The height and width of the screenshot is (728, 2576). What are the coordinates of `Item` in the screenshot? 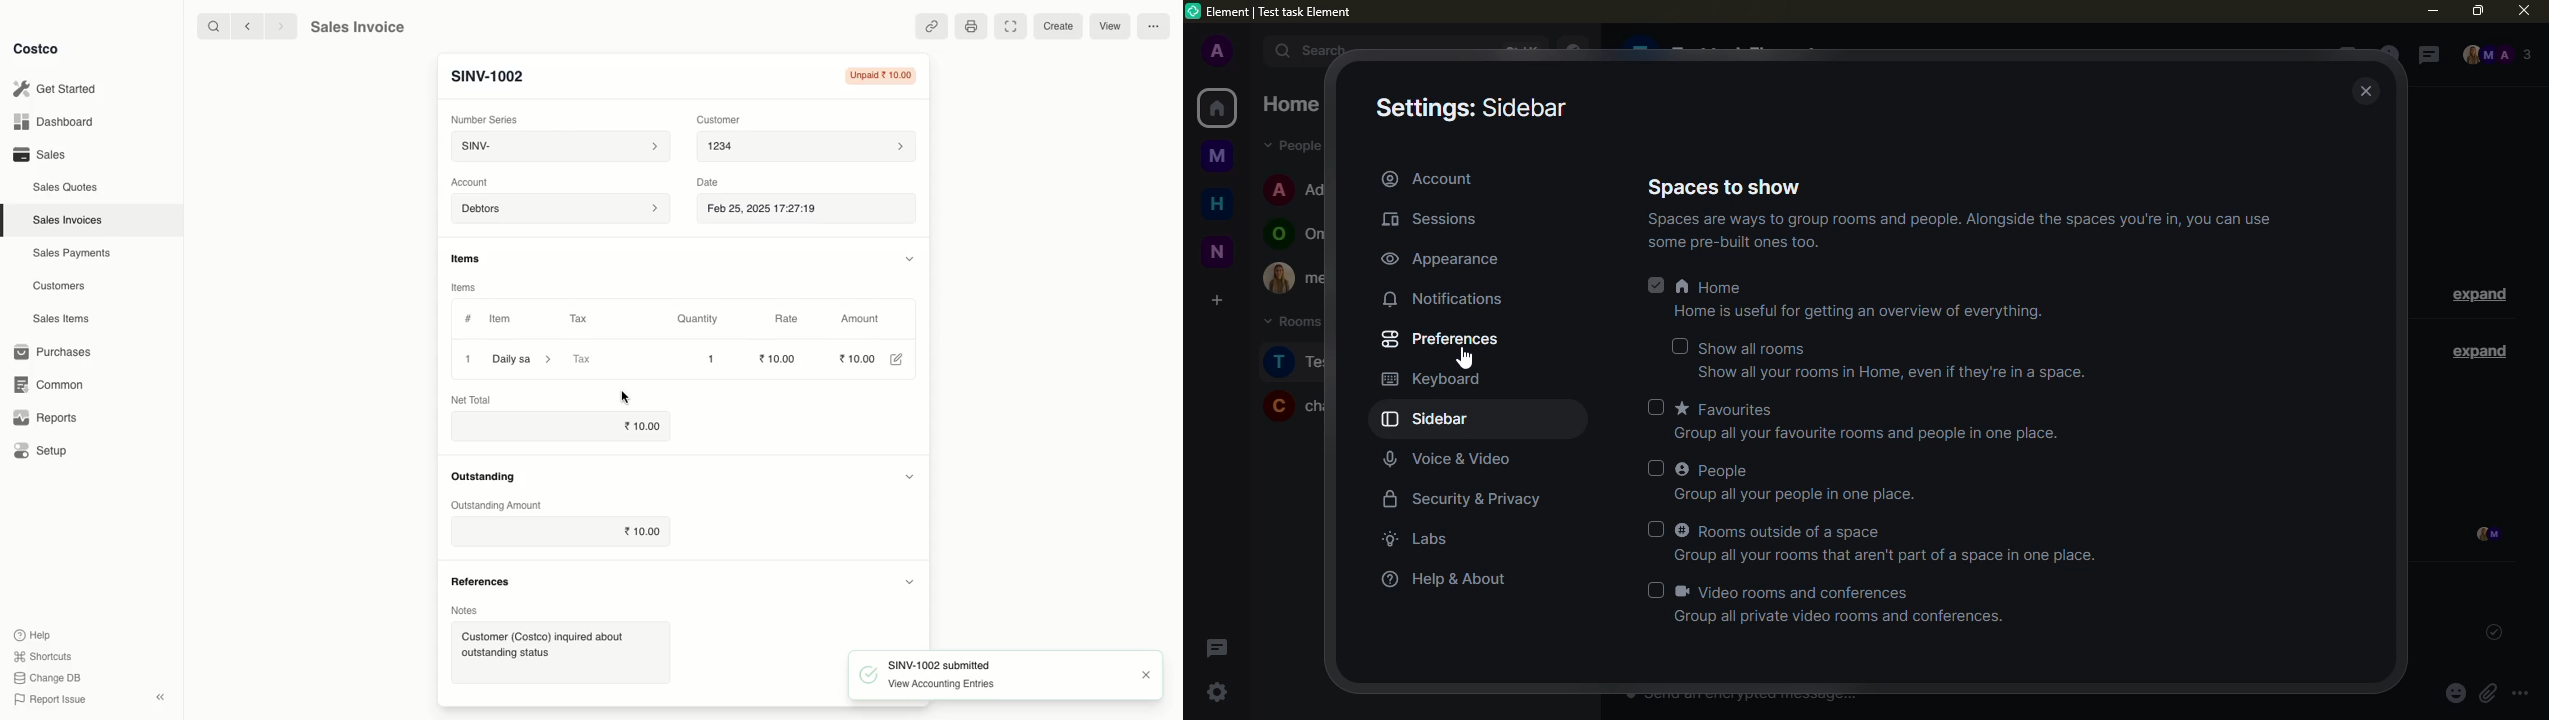 It's located at (502, 319).